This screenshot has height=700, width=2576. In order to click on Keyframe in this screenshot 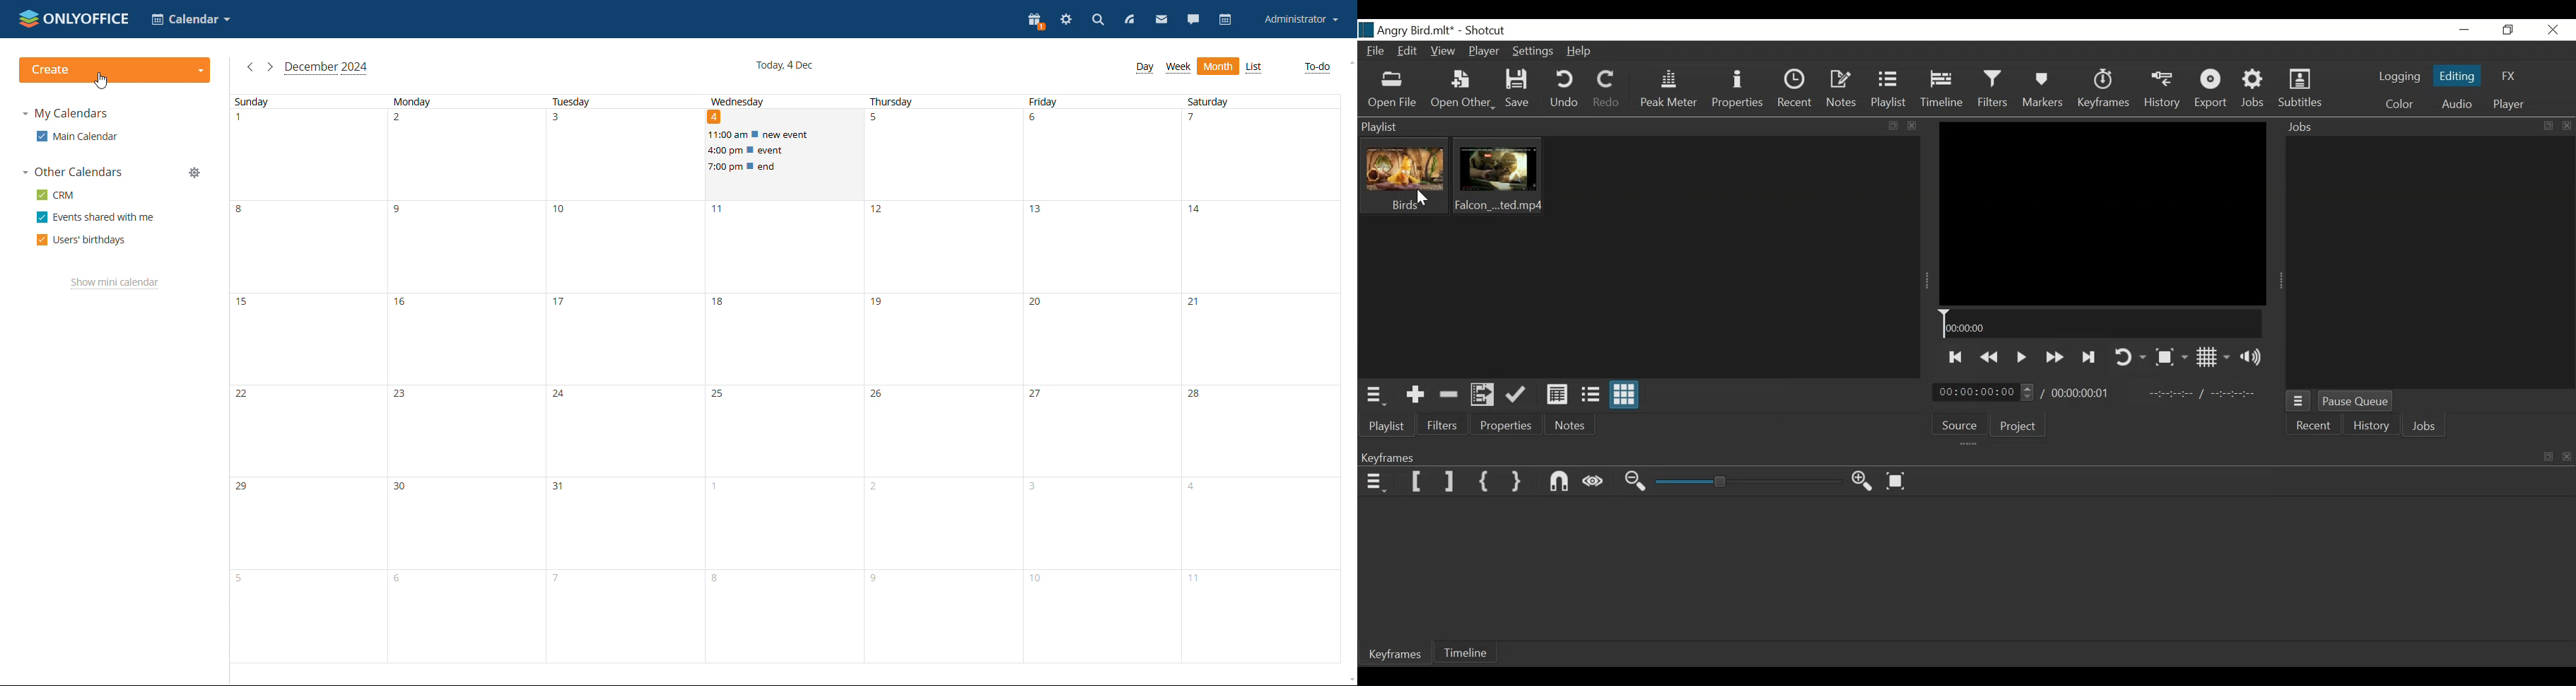, I will do `click(1399, 657)`.